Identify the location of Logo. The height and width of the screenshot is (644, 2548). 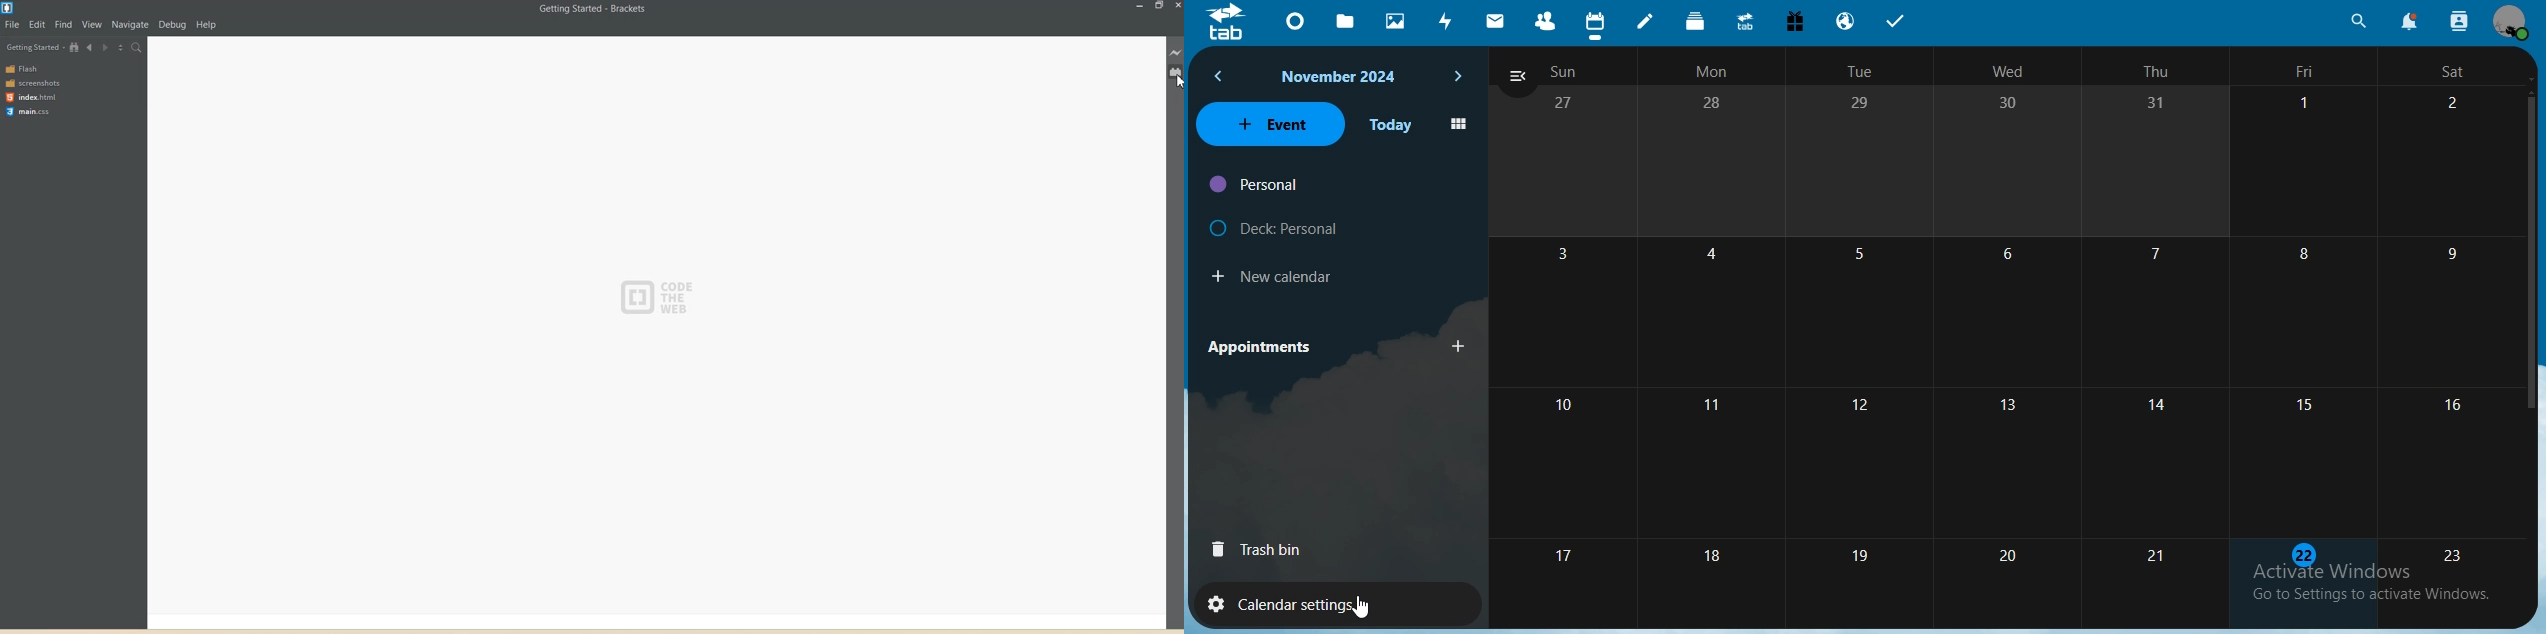
(9, 8).